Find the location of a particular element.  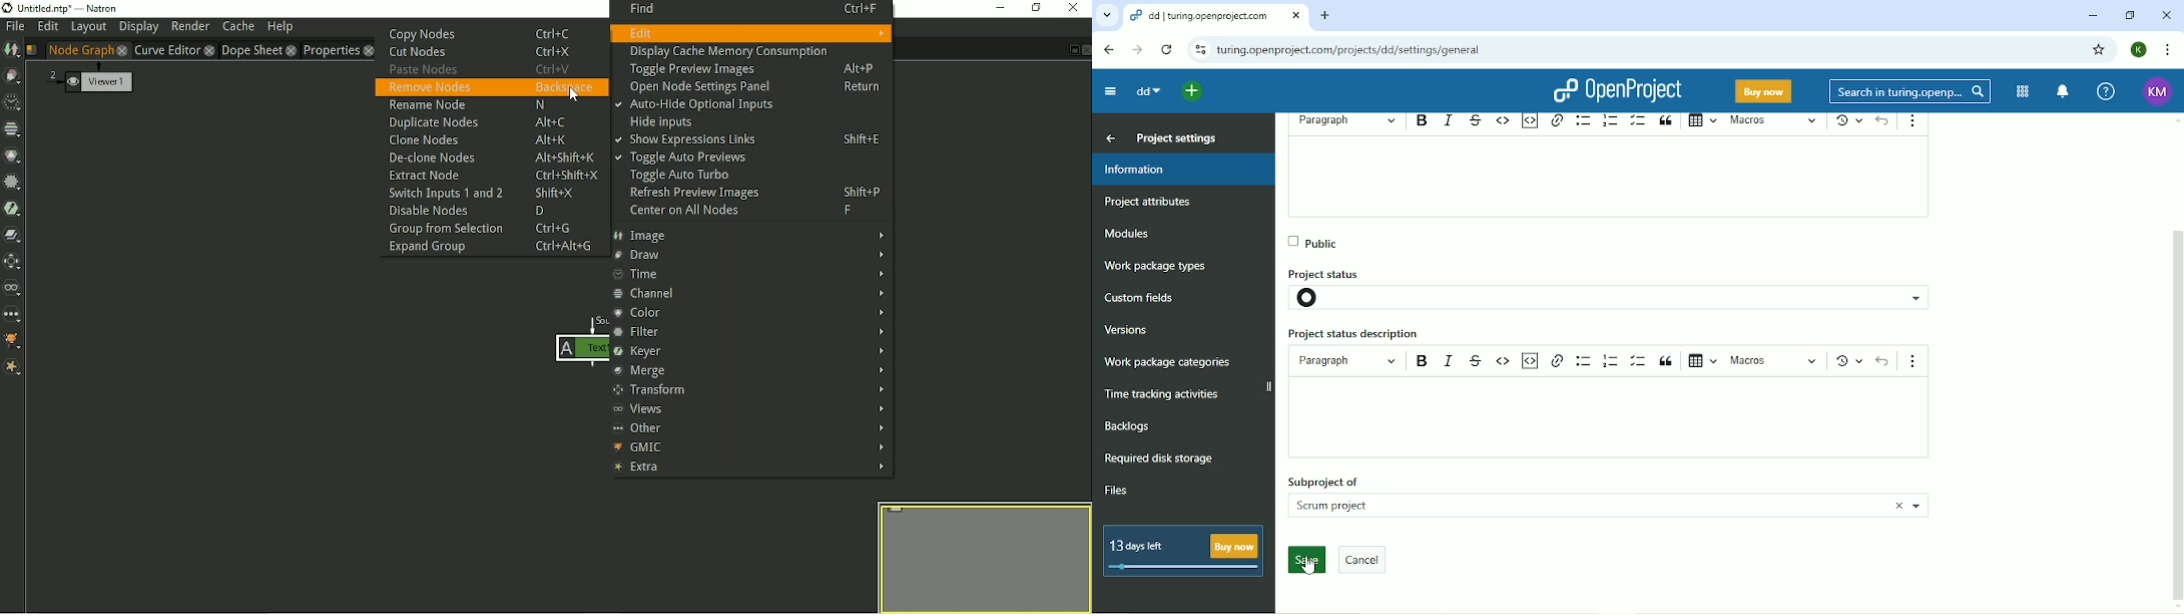

Customize and control google chrome is located at coordinates (2168, 50).